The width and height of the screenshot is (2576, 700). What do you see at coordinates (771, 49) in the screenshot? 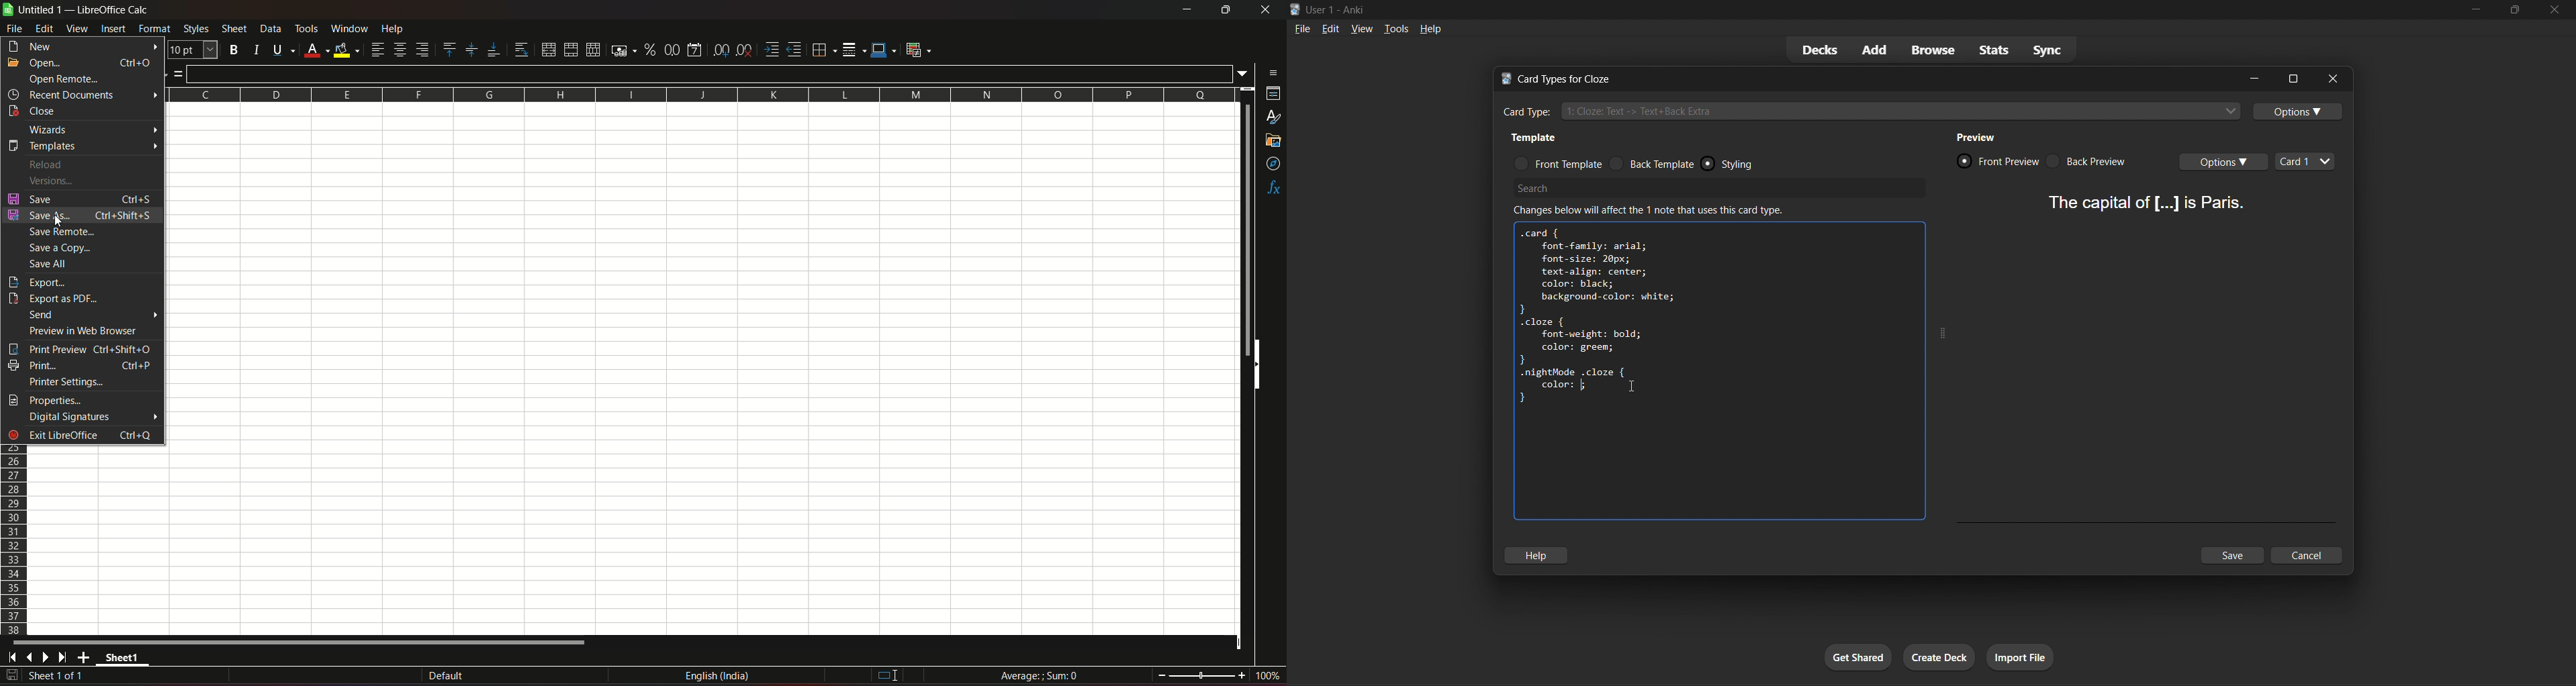
I see `increase indent` at bounding box center [771, 49].